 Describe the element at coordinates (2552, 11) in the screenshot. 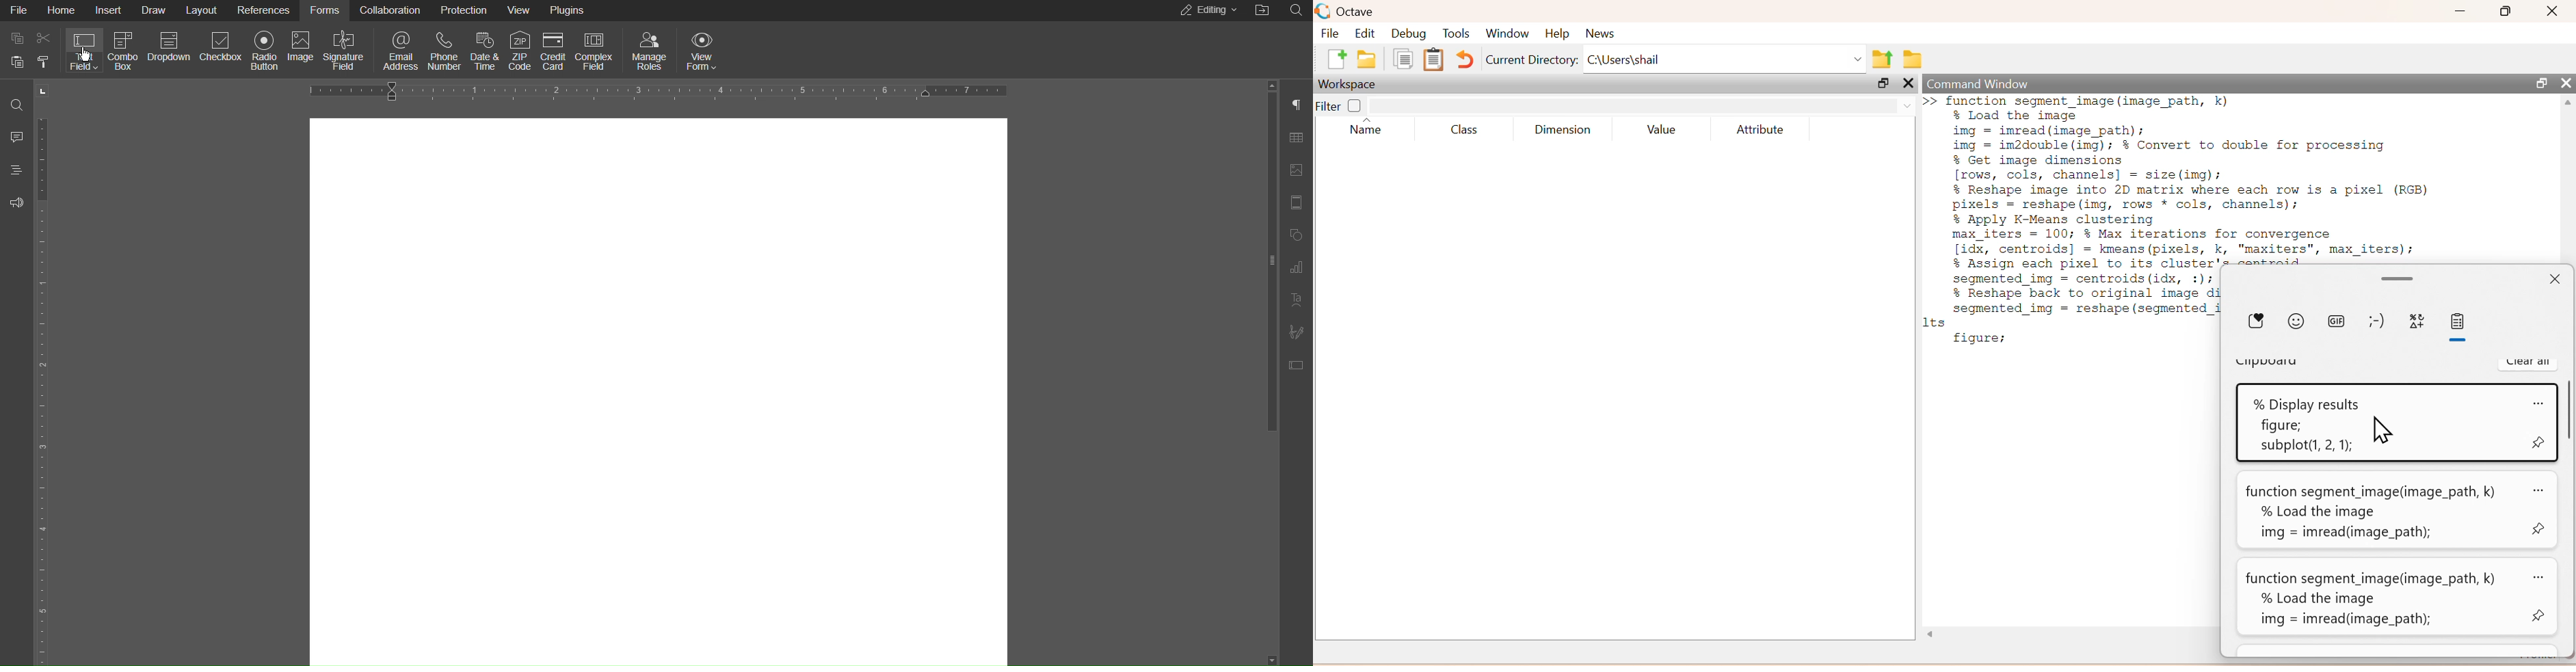

I see `Close` at that location.